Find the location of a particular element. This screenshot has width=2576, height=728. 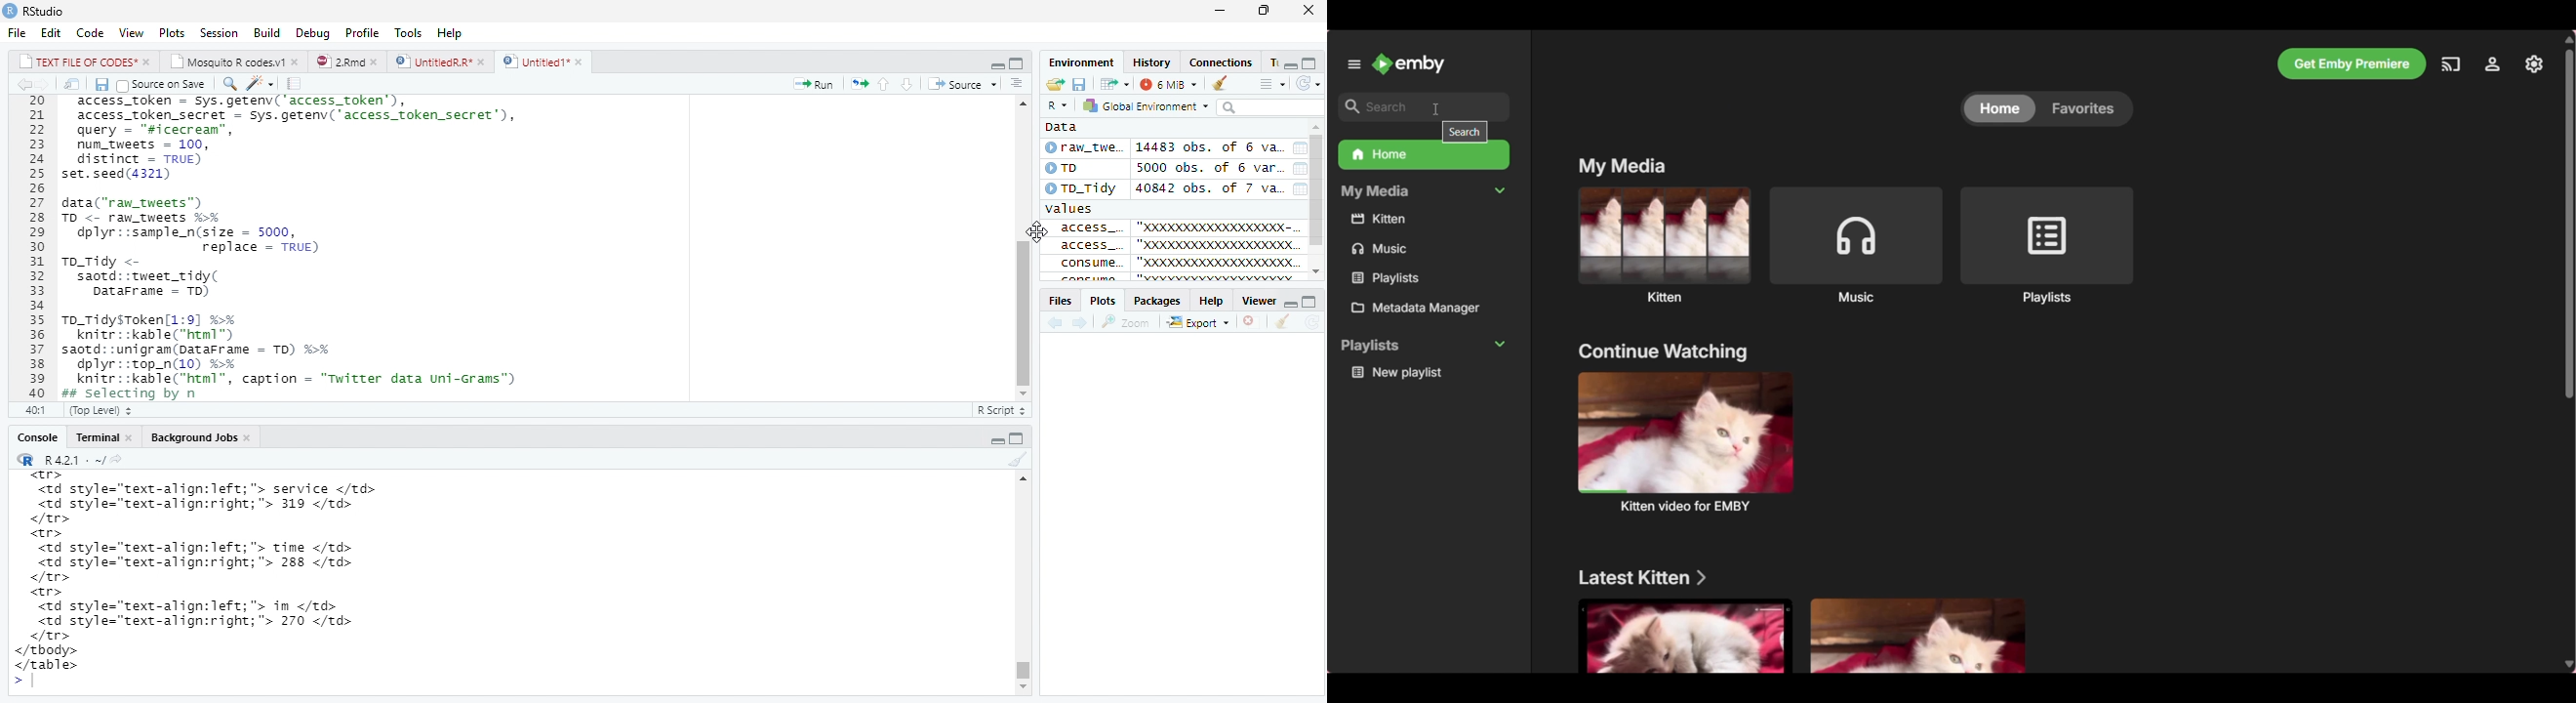

Plots is located at coordinates (172, 31).